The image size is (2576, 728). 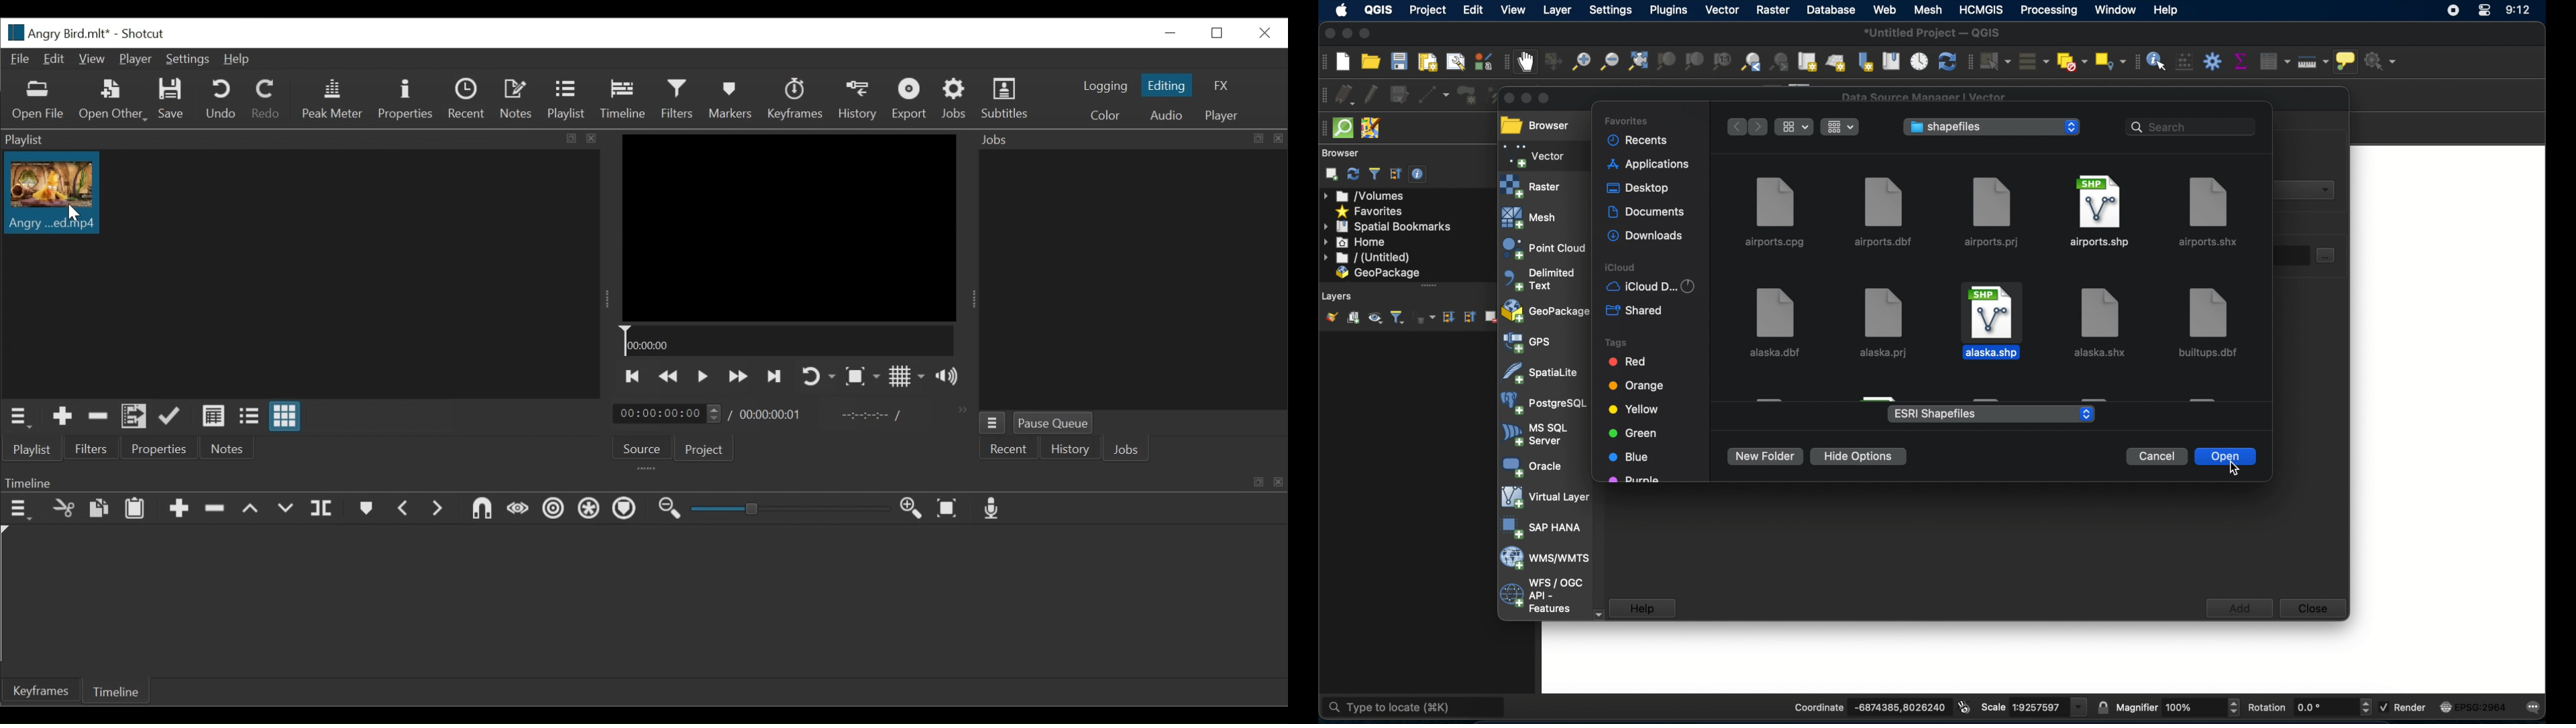 I want to click on Zoom out timeline, so click(x=671, y=510).